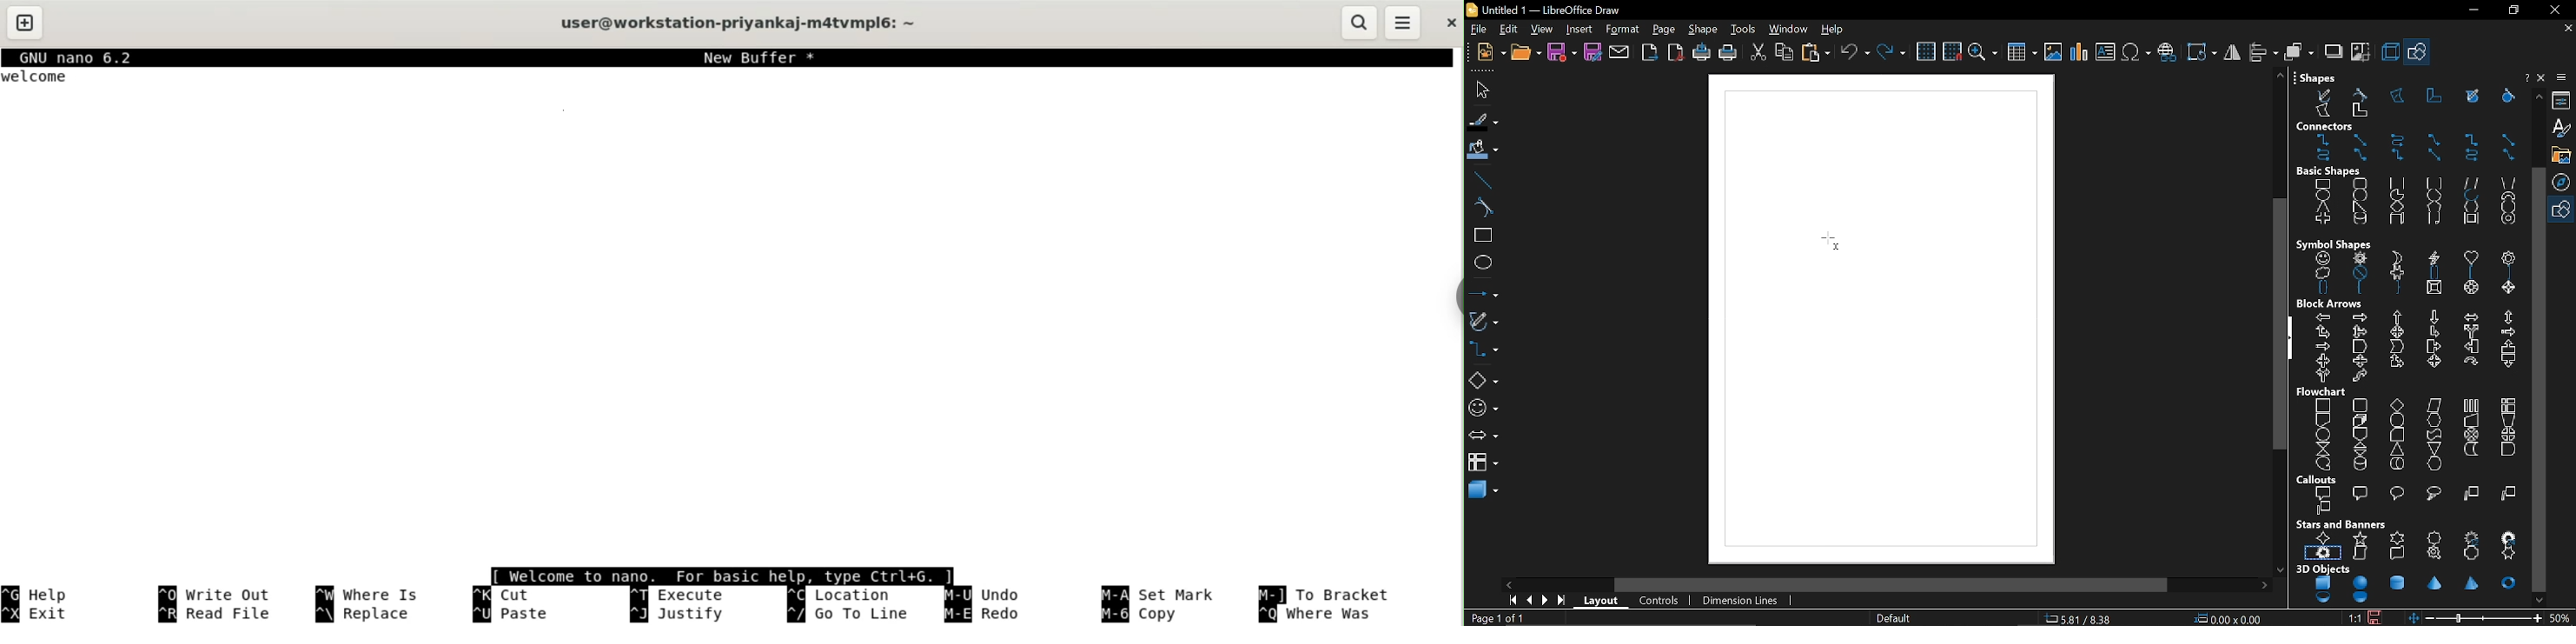 Image resolution: width=2576 pixels, height=644 pixels. What do you see at coordinates (1815, 52) in the screenshot?
I see `paste` at bounding box center [1815, 52].